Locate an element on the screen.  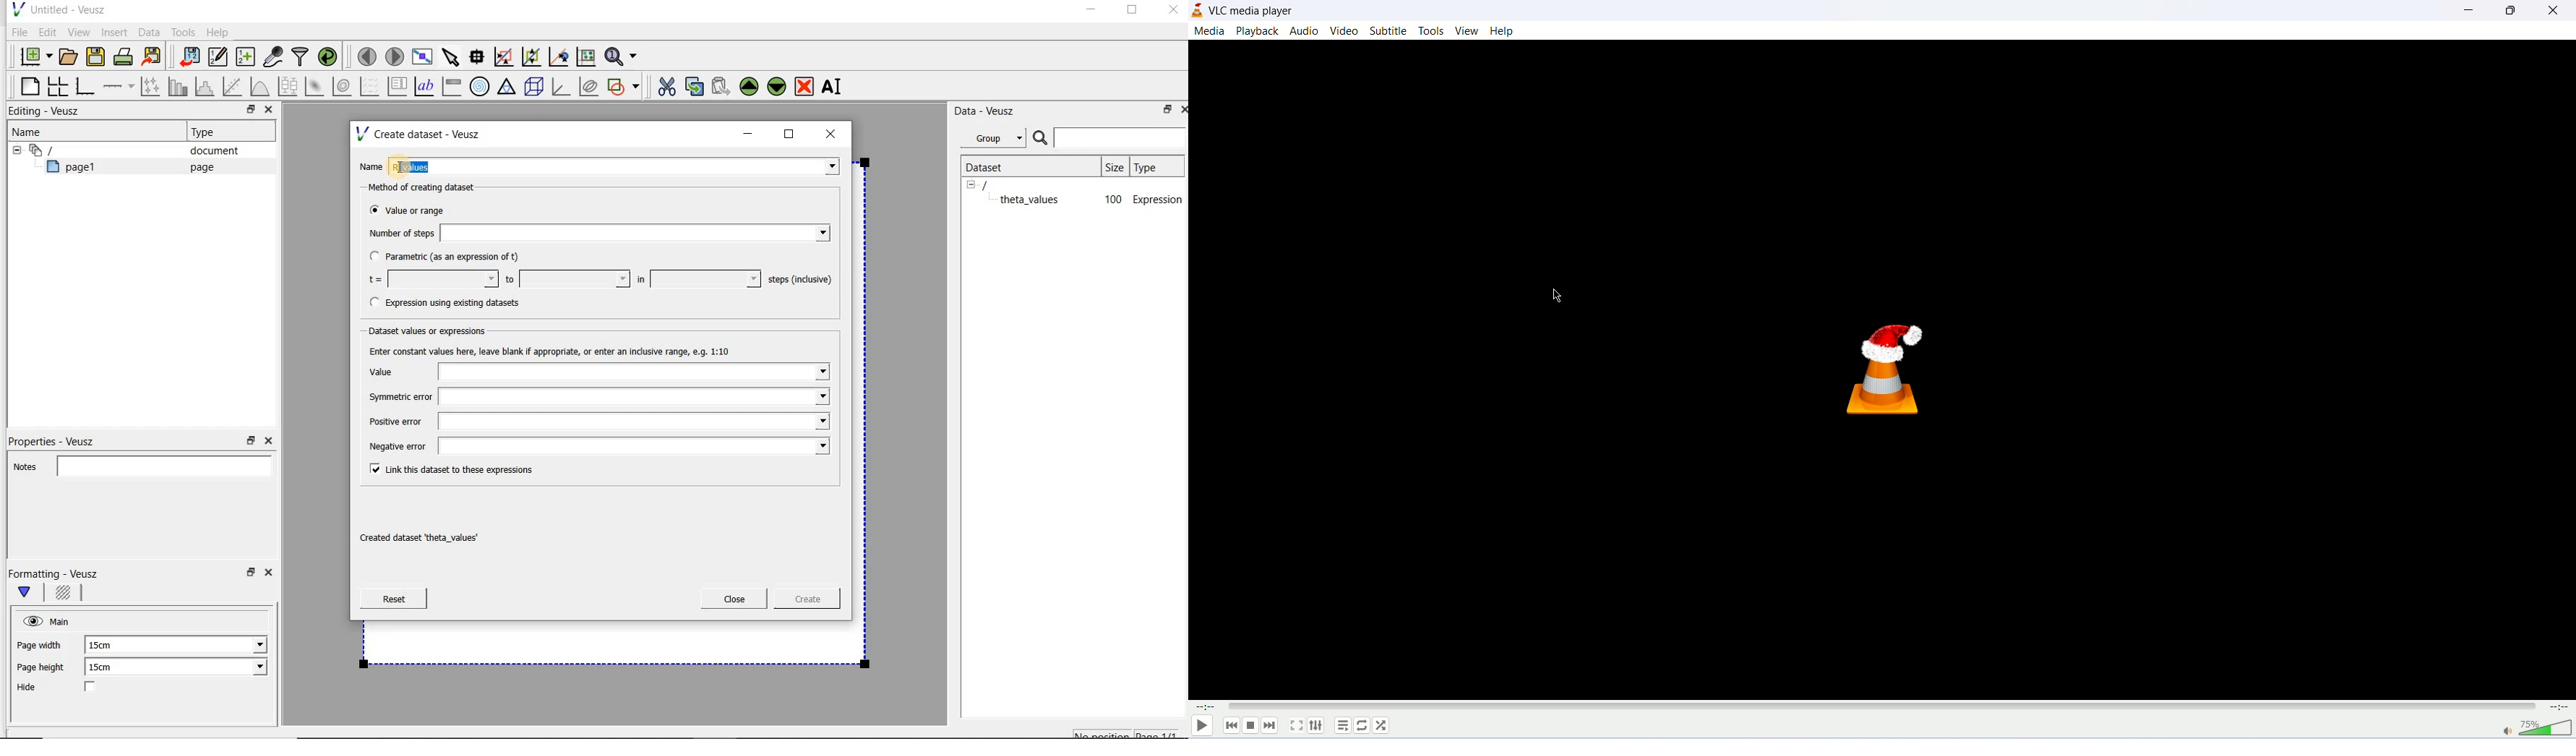
plot bar charts is located at coordinates (178, 86).